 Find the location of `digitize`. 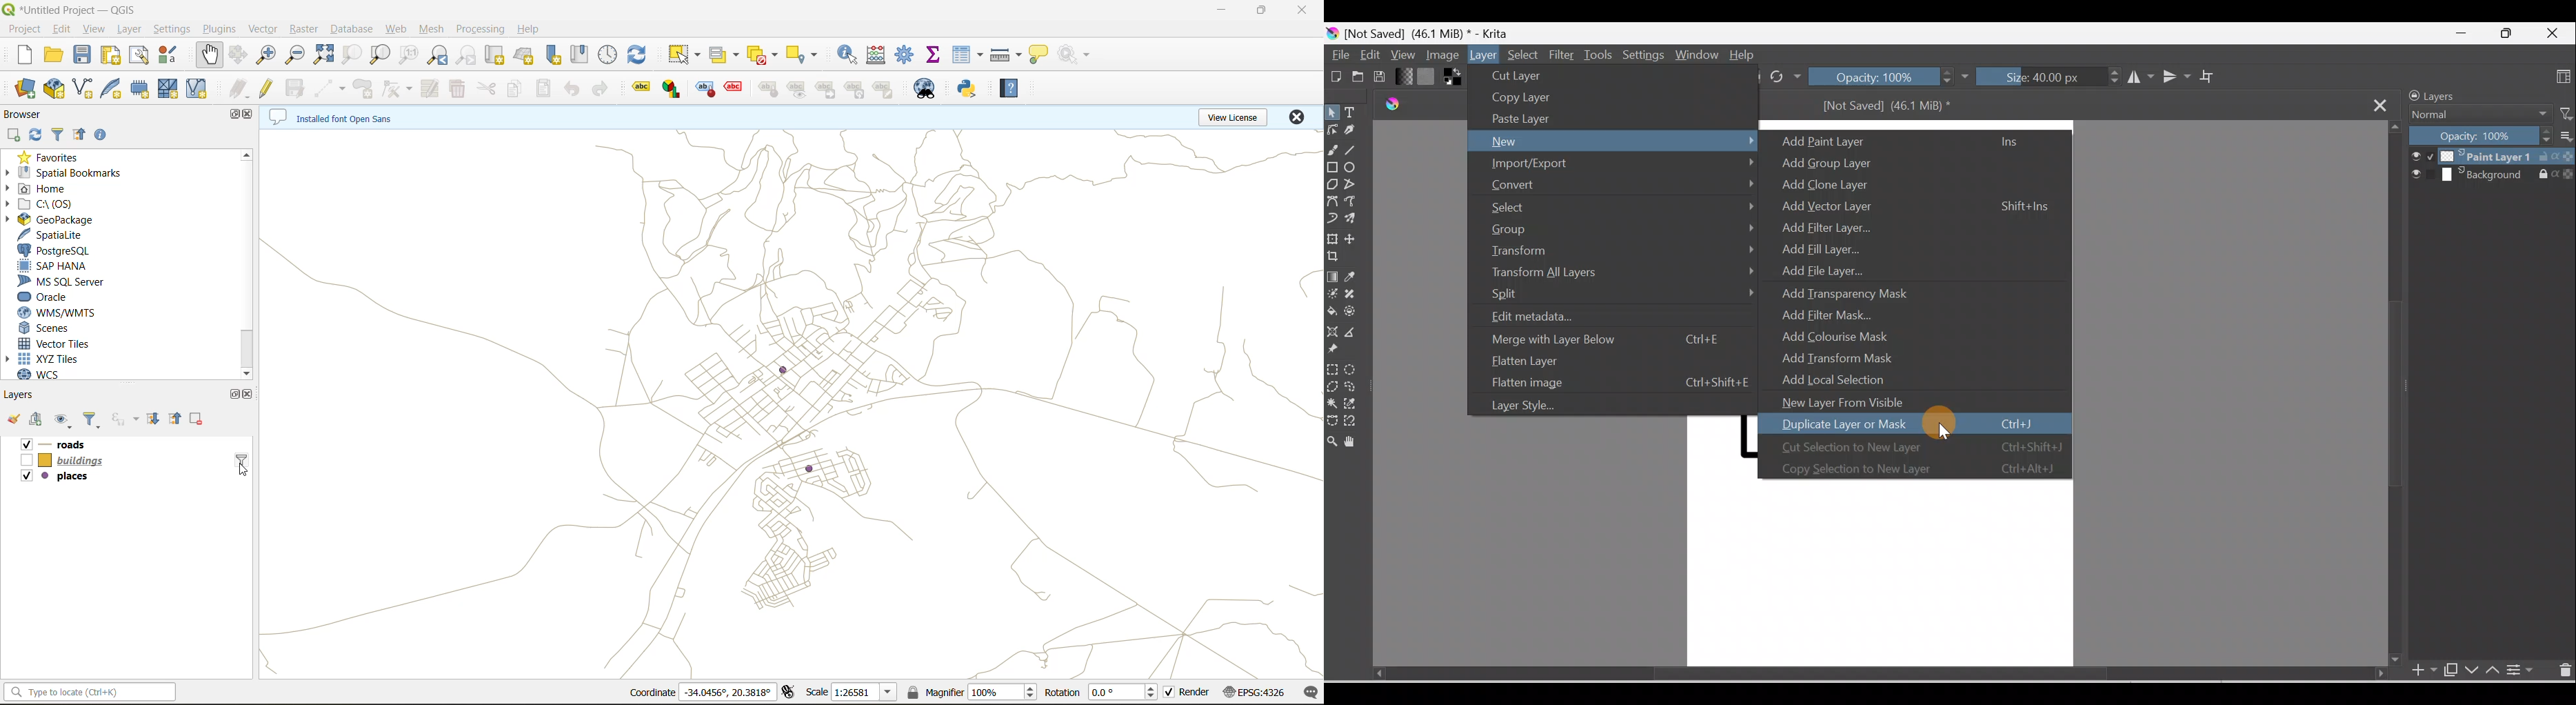

digitize is located at coordinates (328, 89).